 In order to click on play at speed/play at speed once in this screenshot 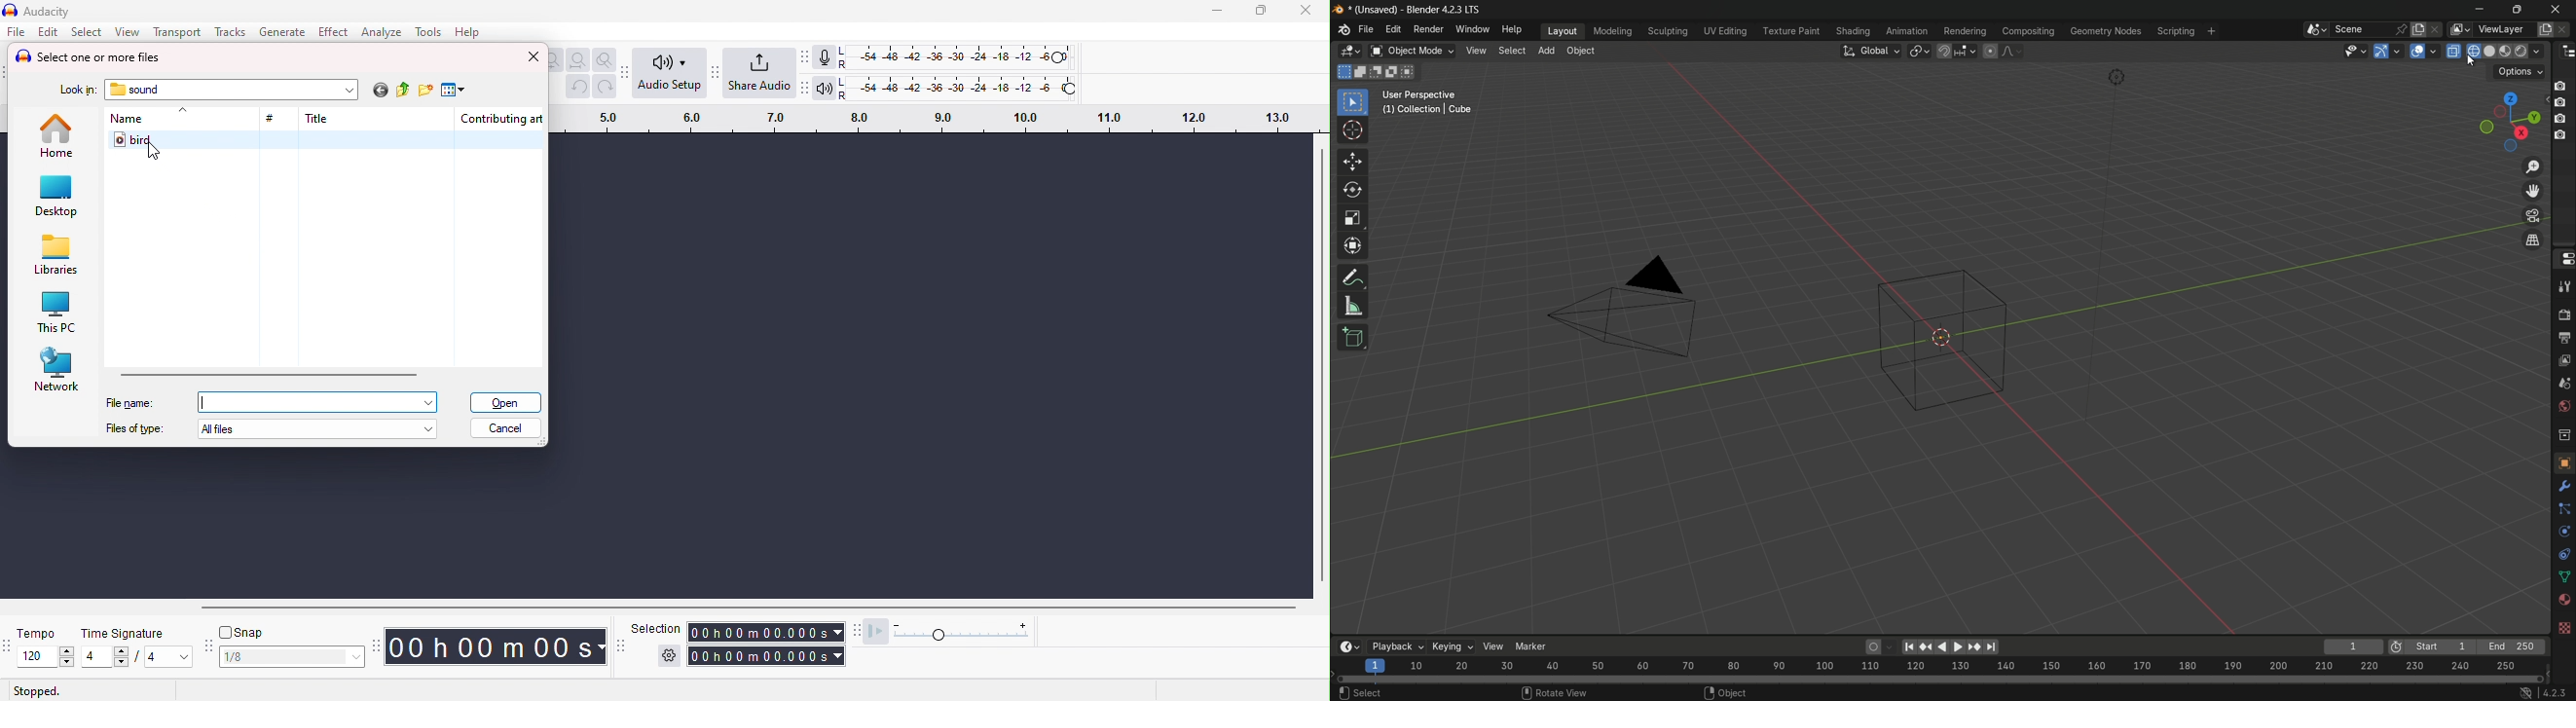, I will do `click(880, 631)`.